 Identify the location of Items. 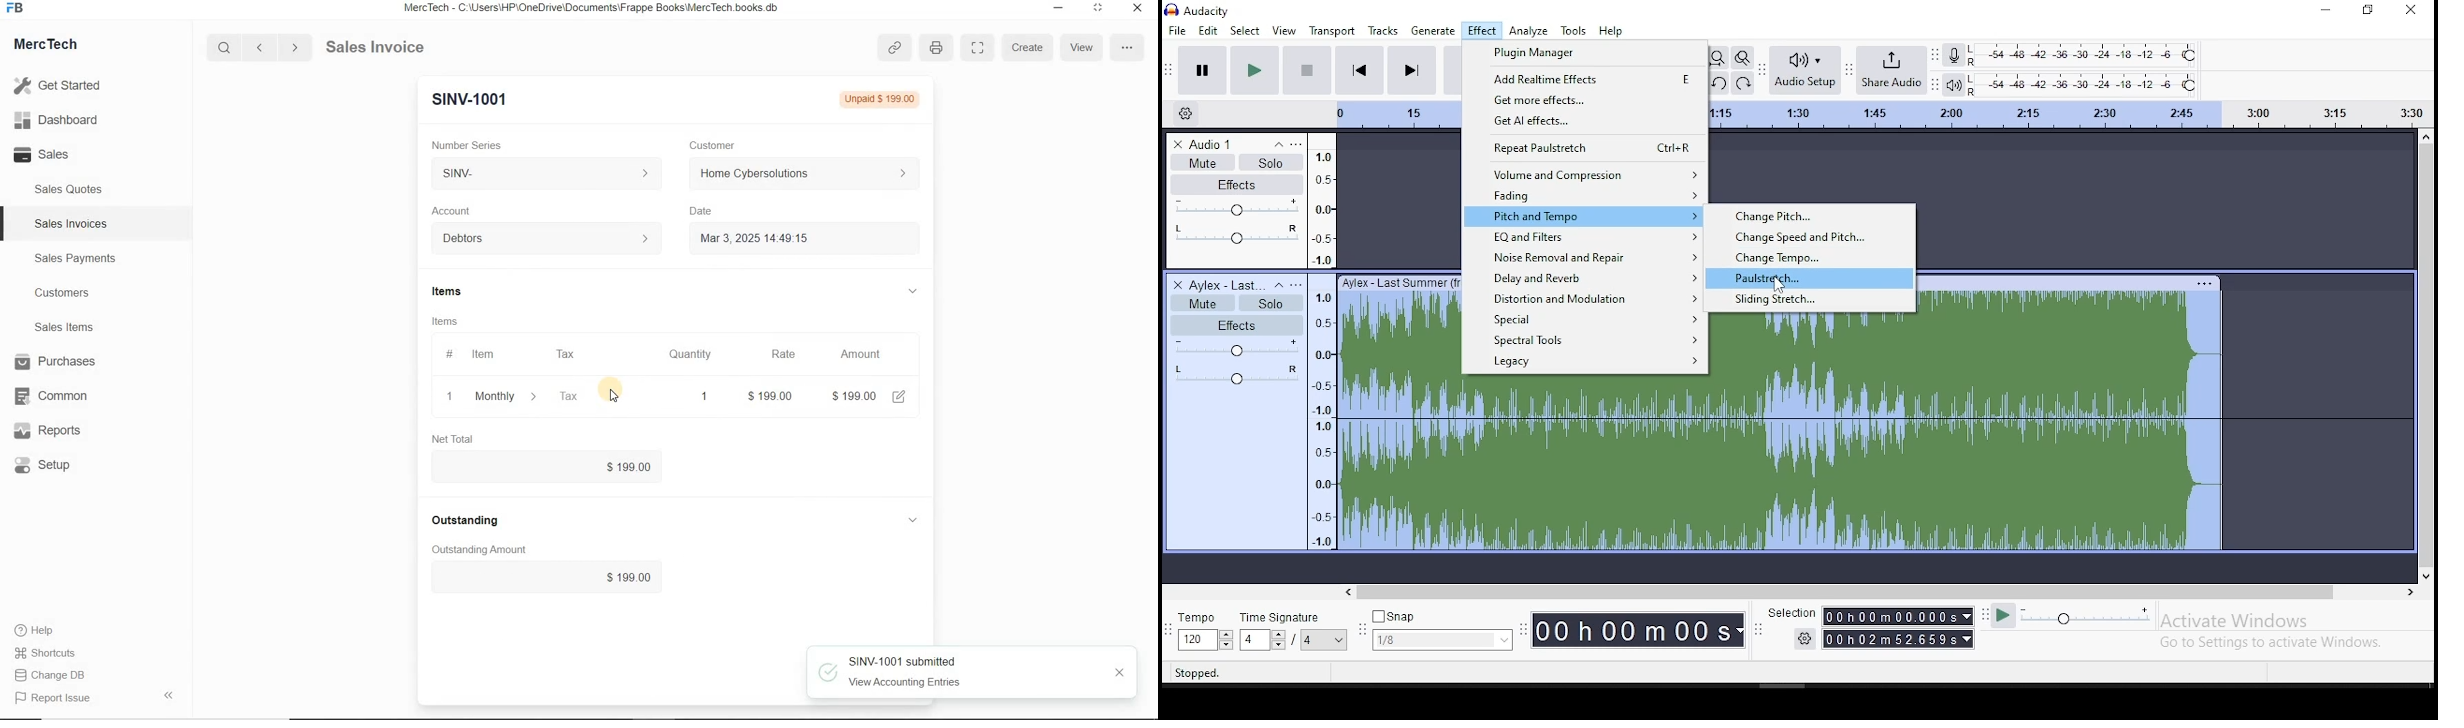
(454, 292).